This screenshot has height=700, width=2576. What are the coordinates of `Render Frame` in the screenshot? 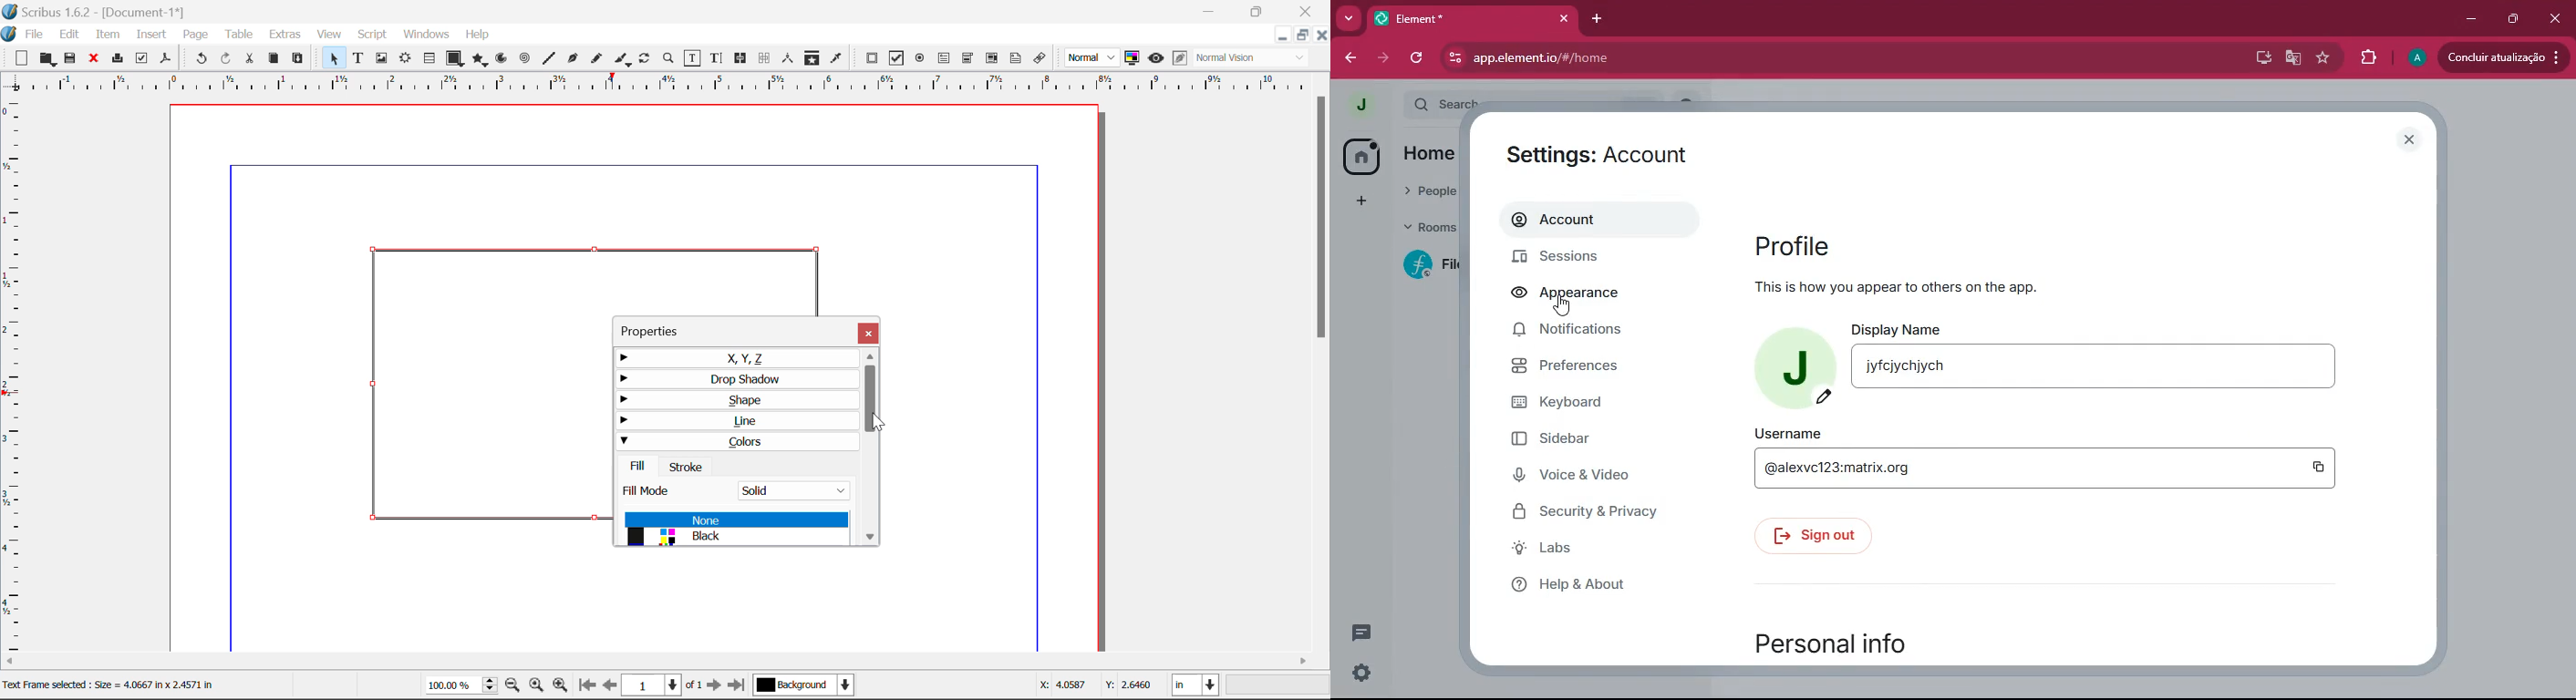 It's located at (405, 59).